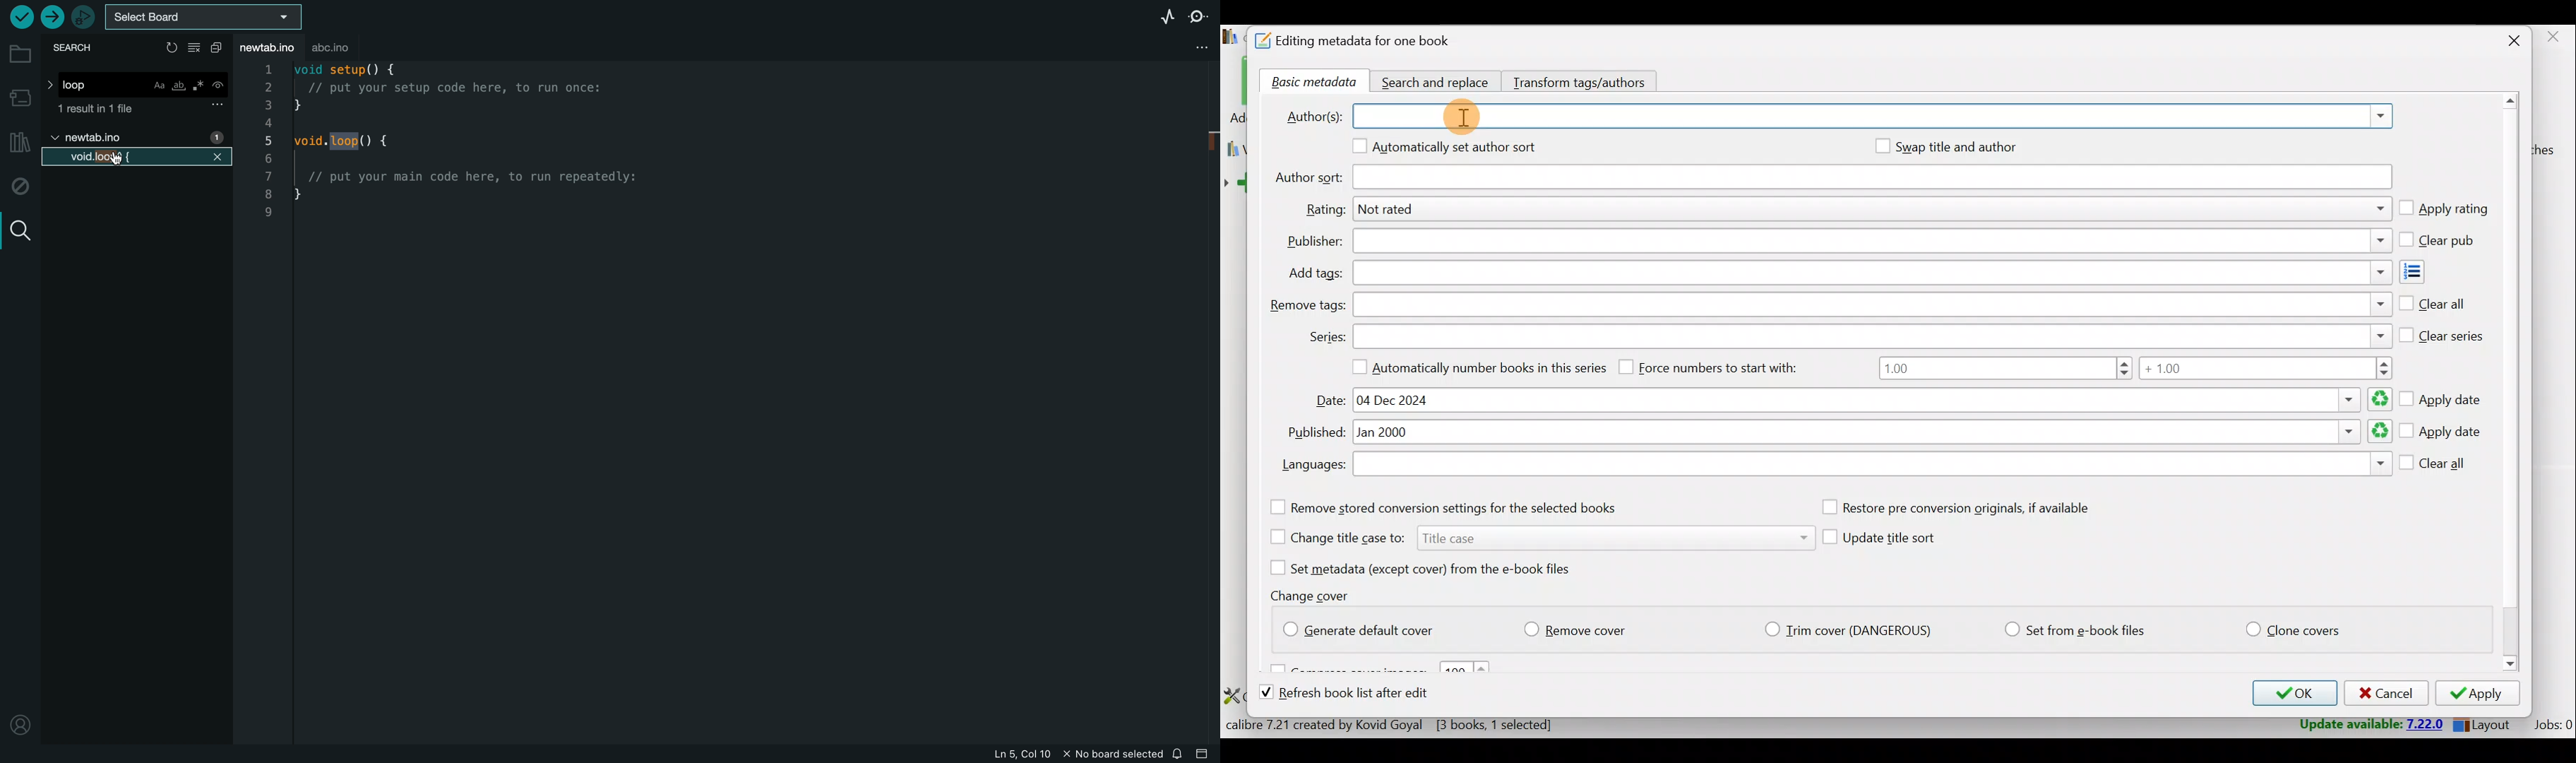  What do you see at coordinates (2443, 210) in the screenshot?
I see `Apply rating` at bounding box center [2443, 210].